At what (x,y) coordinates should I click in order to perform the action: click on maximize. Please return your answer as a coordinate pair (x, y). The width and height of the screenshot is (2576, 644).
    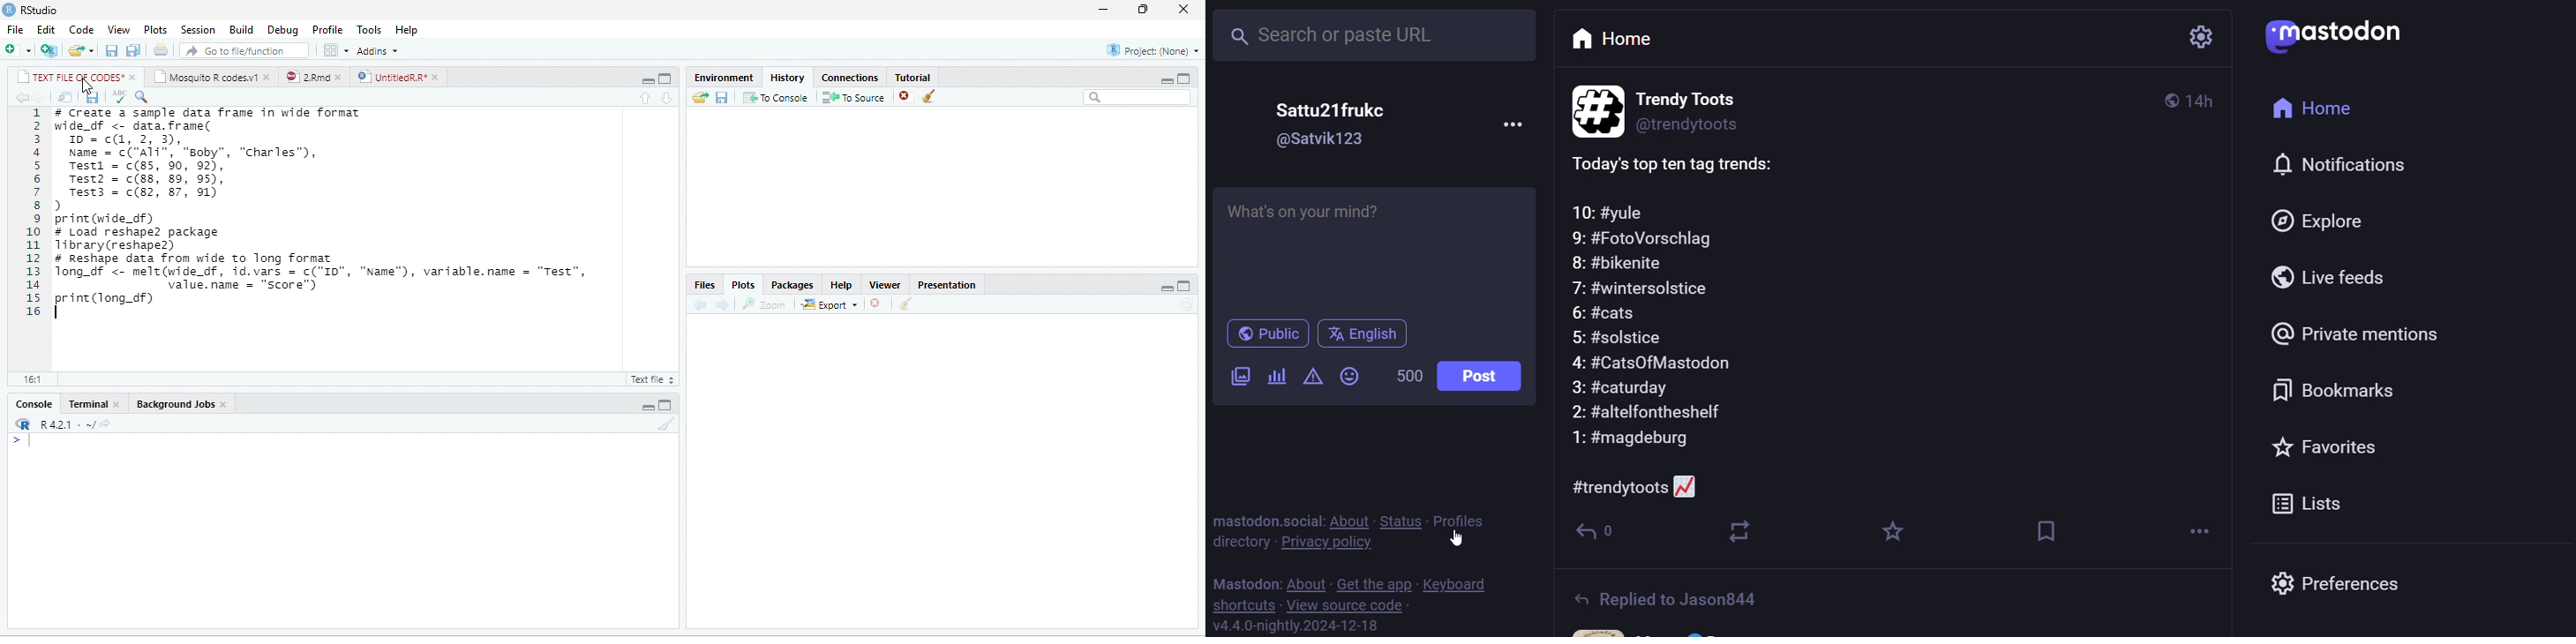
    Looking at the image, I should click on (1184, 79).